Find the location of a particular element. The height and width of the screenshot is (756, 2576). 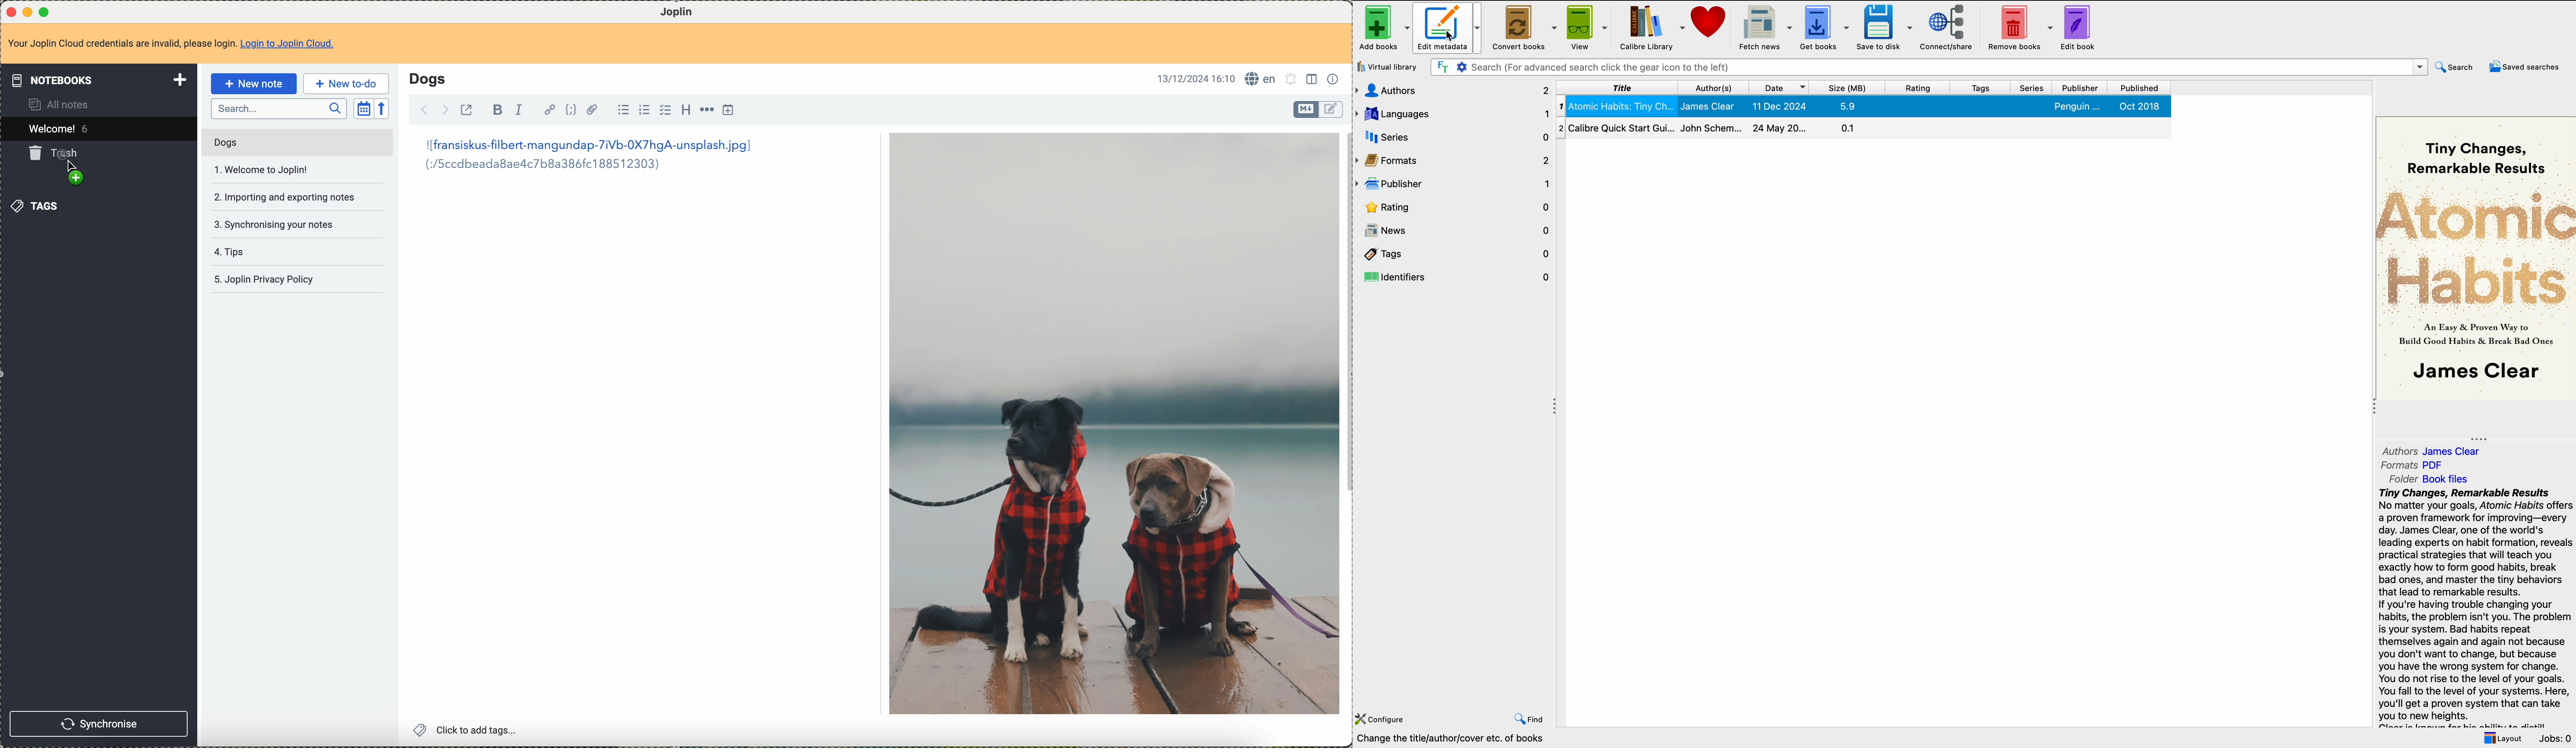

heading is located at coordinates (686, 110).